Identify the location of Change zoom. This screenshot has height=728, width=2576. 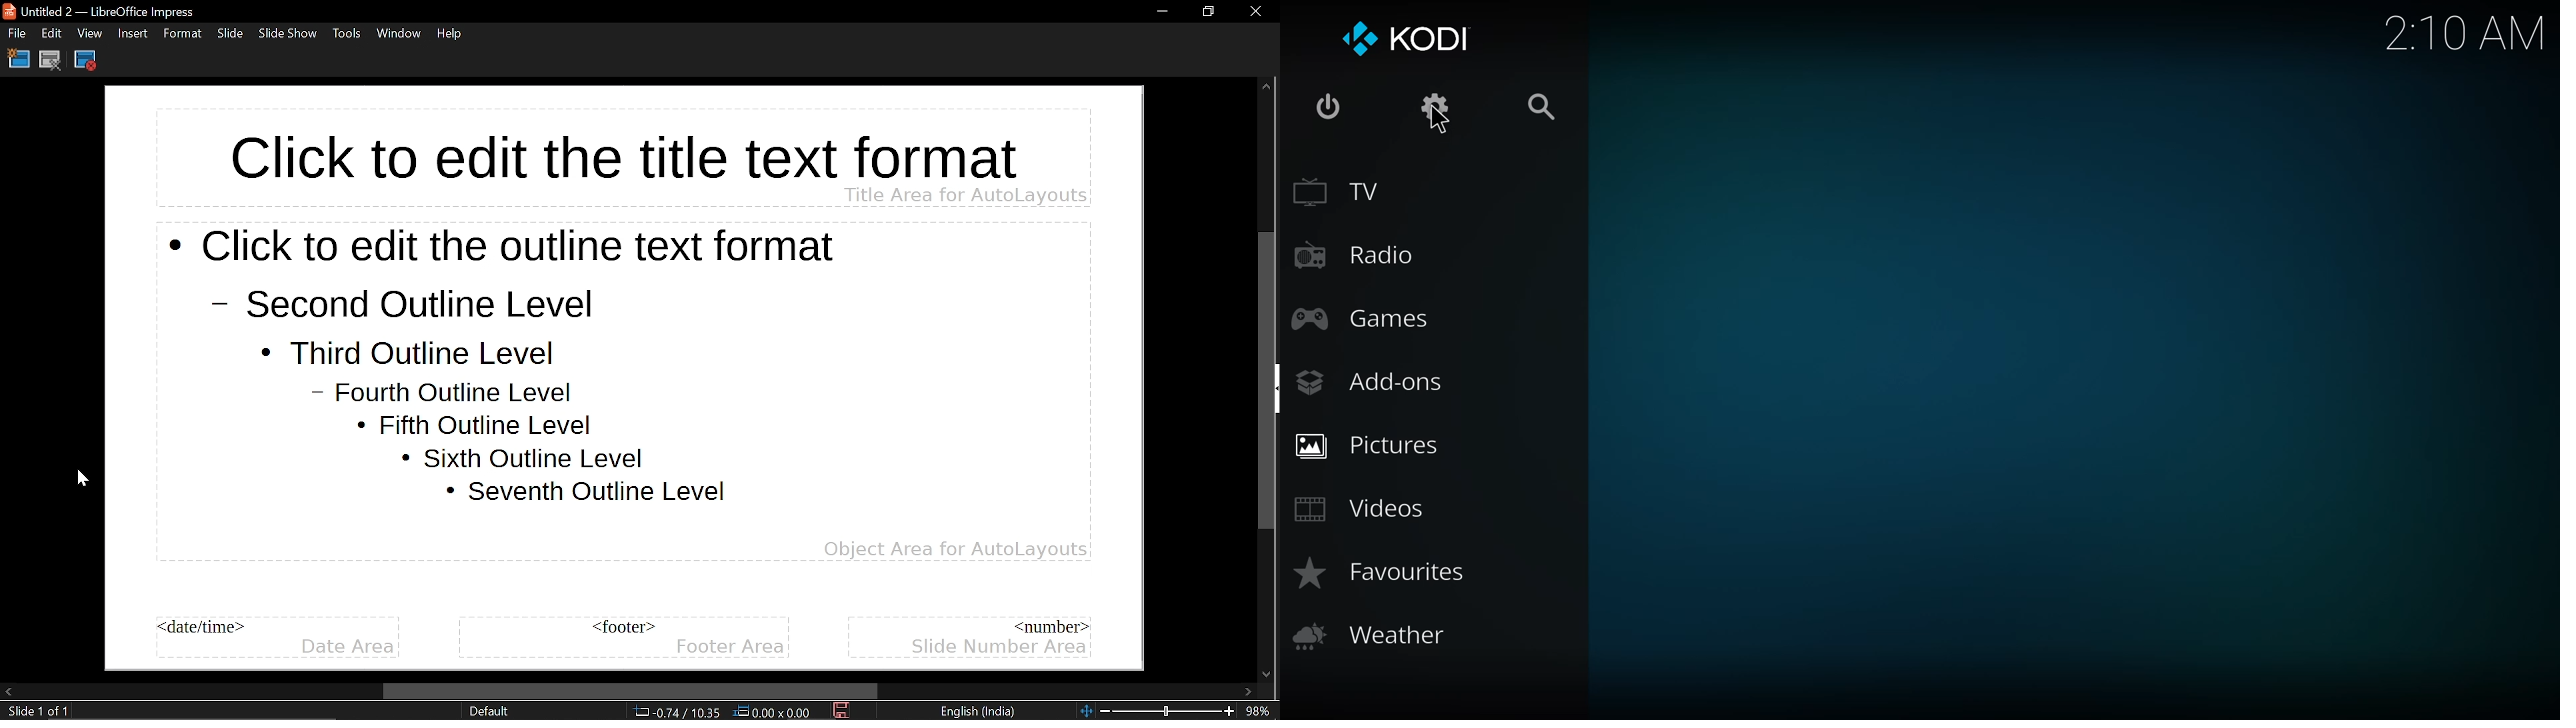
(1159, 712).